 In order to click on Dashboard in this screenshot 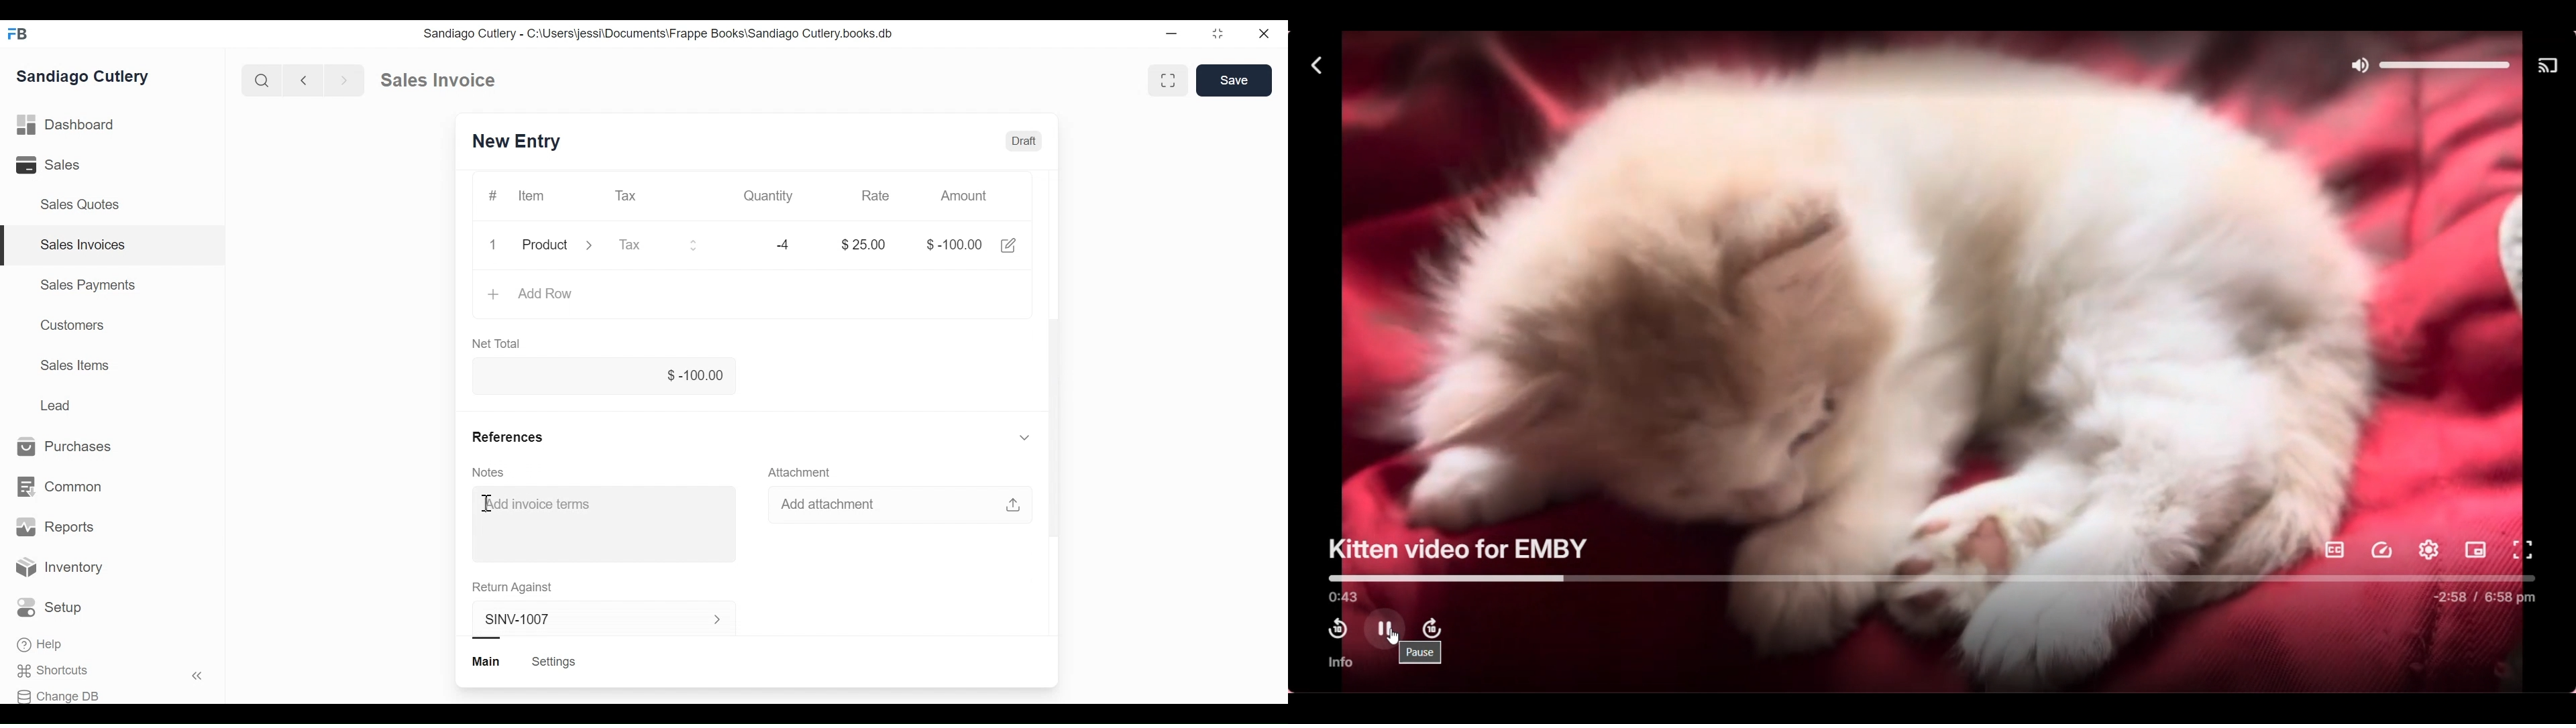, I will do `click(65, 125)`.